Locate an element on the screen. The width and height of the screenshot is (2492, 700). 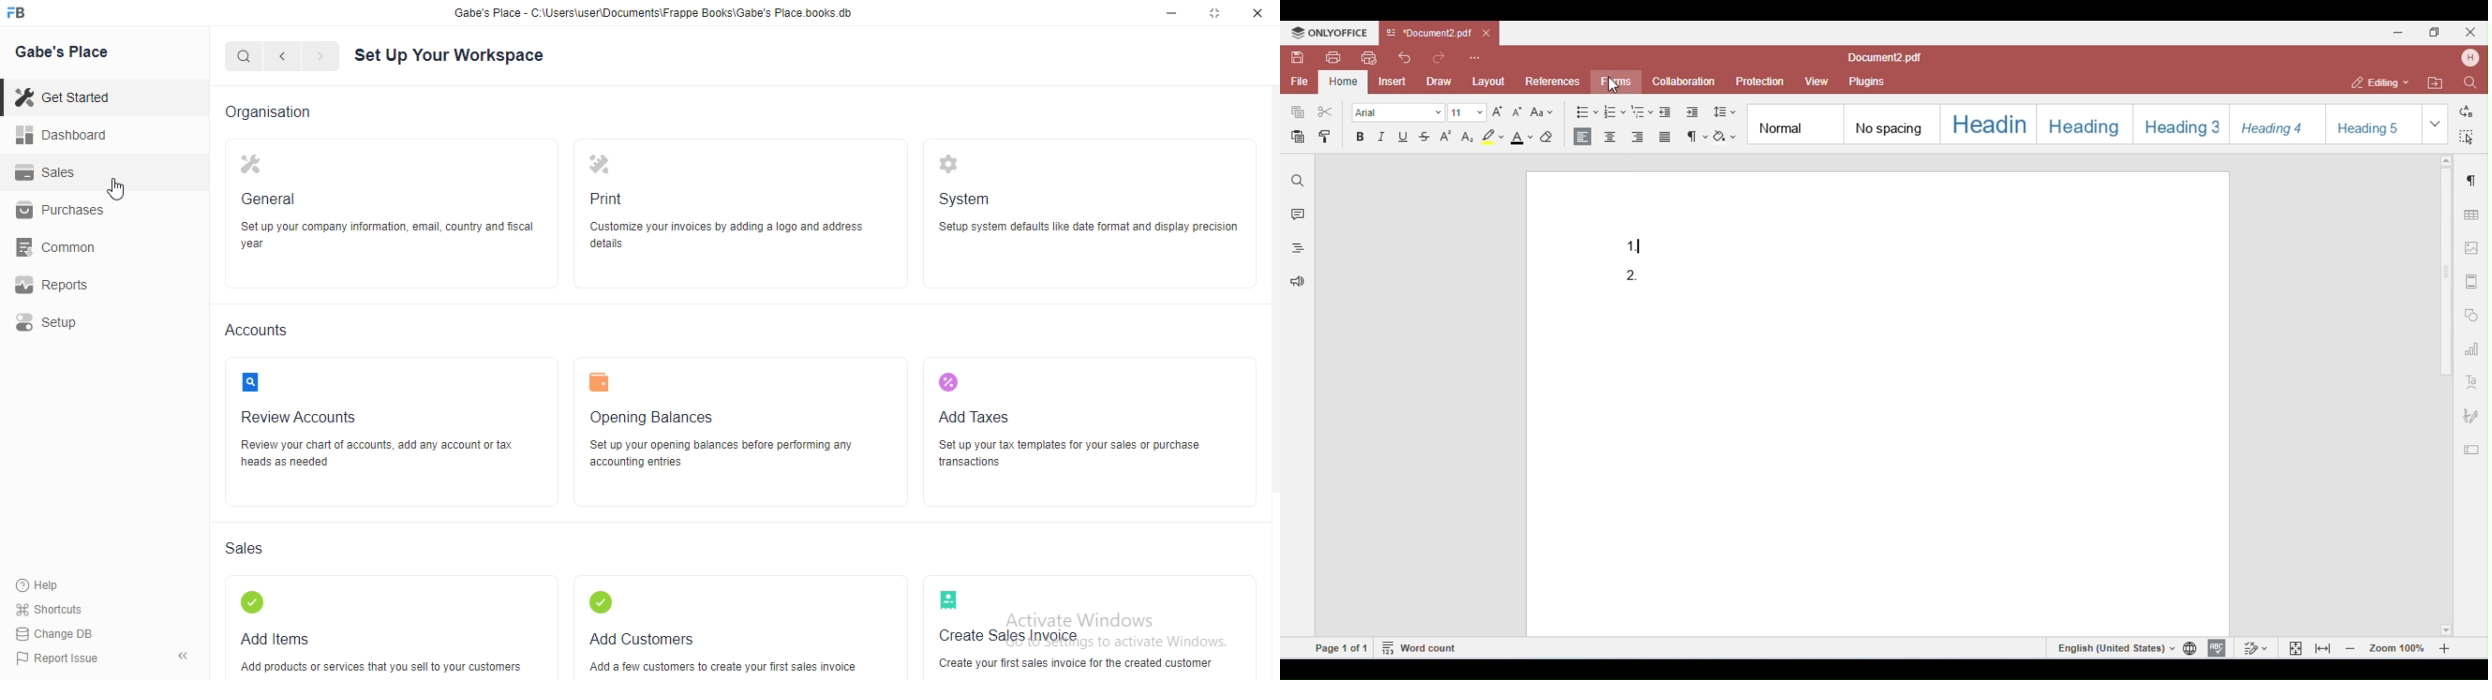
Set up your opening balances before performing accounting entries id is located at coordinates (723, 452).